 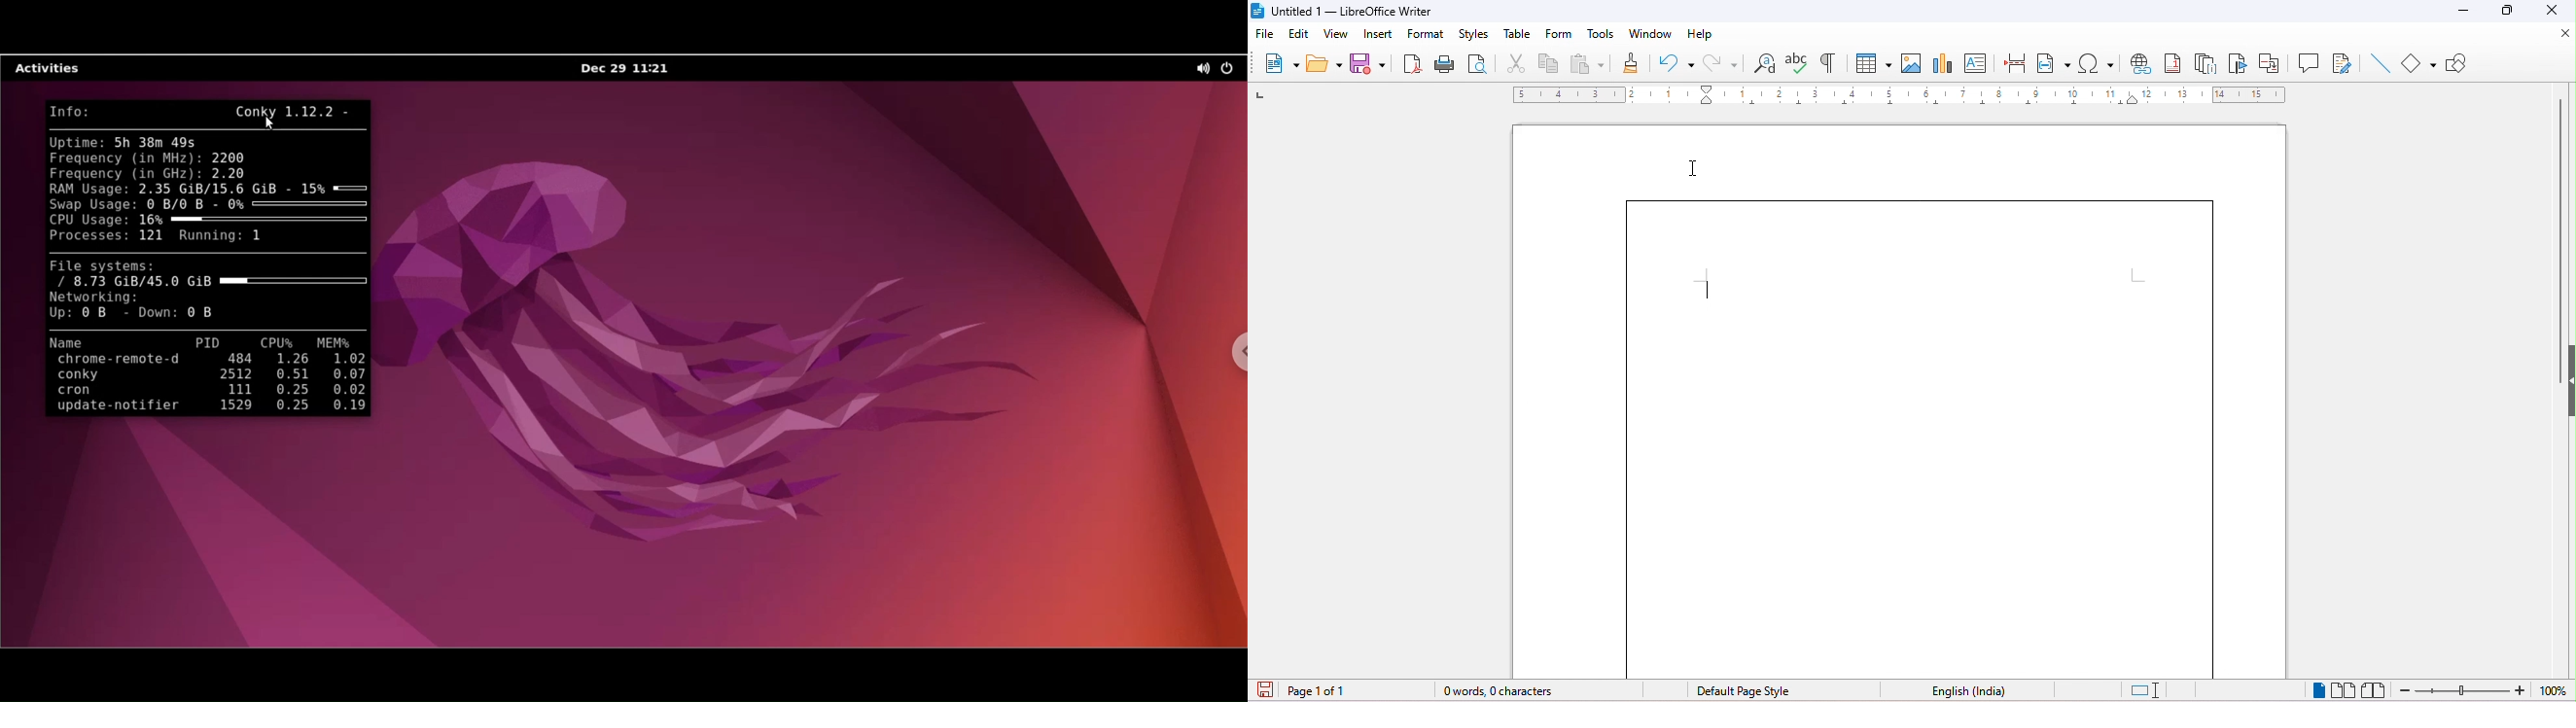 What do you see at coordinates (1695, 166) in the screenshot?
I see `cursor movement` at bounding box center [1695, 166].